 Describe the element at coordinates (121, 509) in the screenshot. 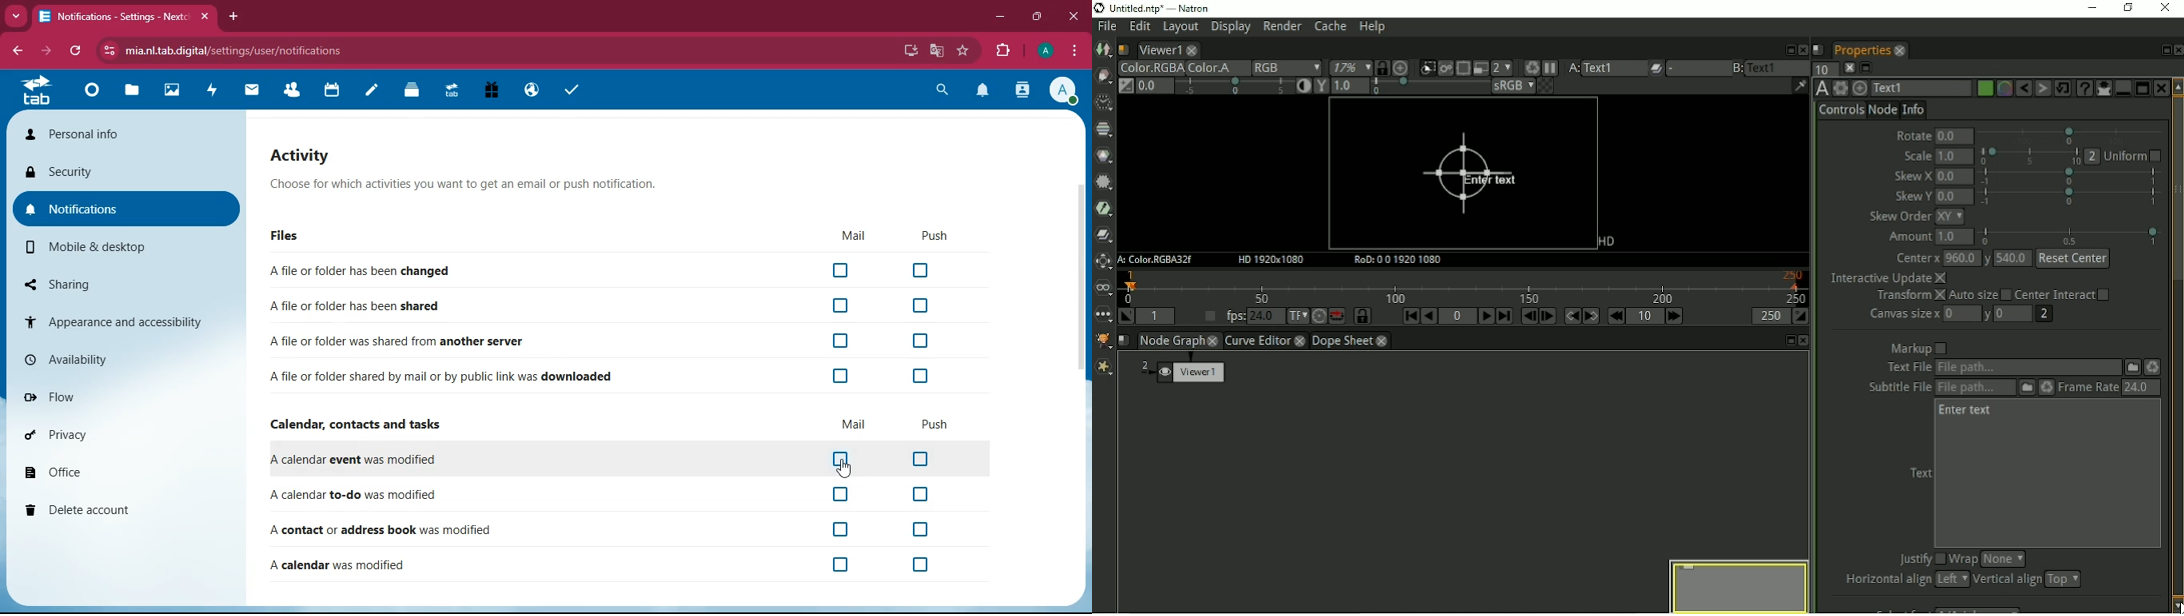

I see `delete account` at that location.